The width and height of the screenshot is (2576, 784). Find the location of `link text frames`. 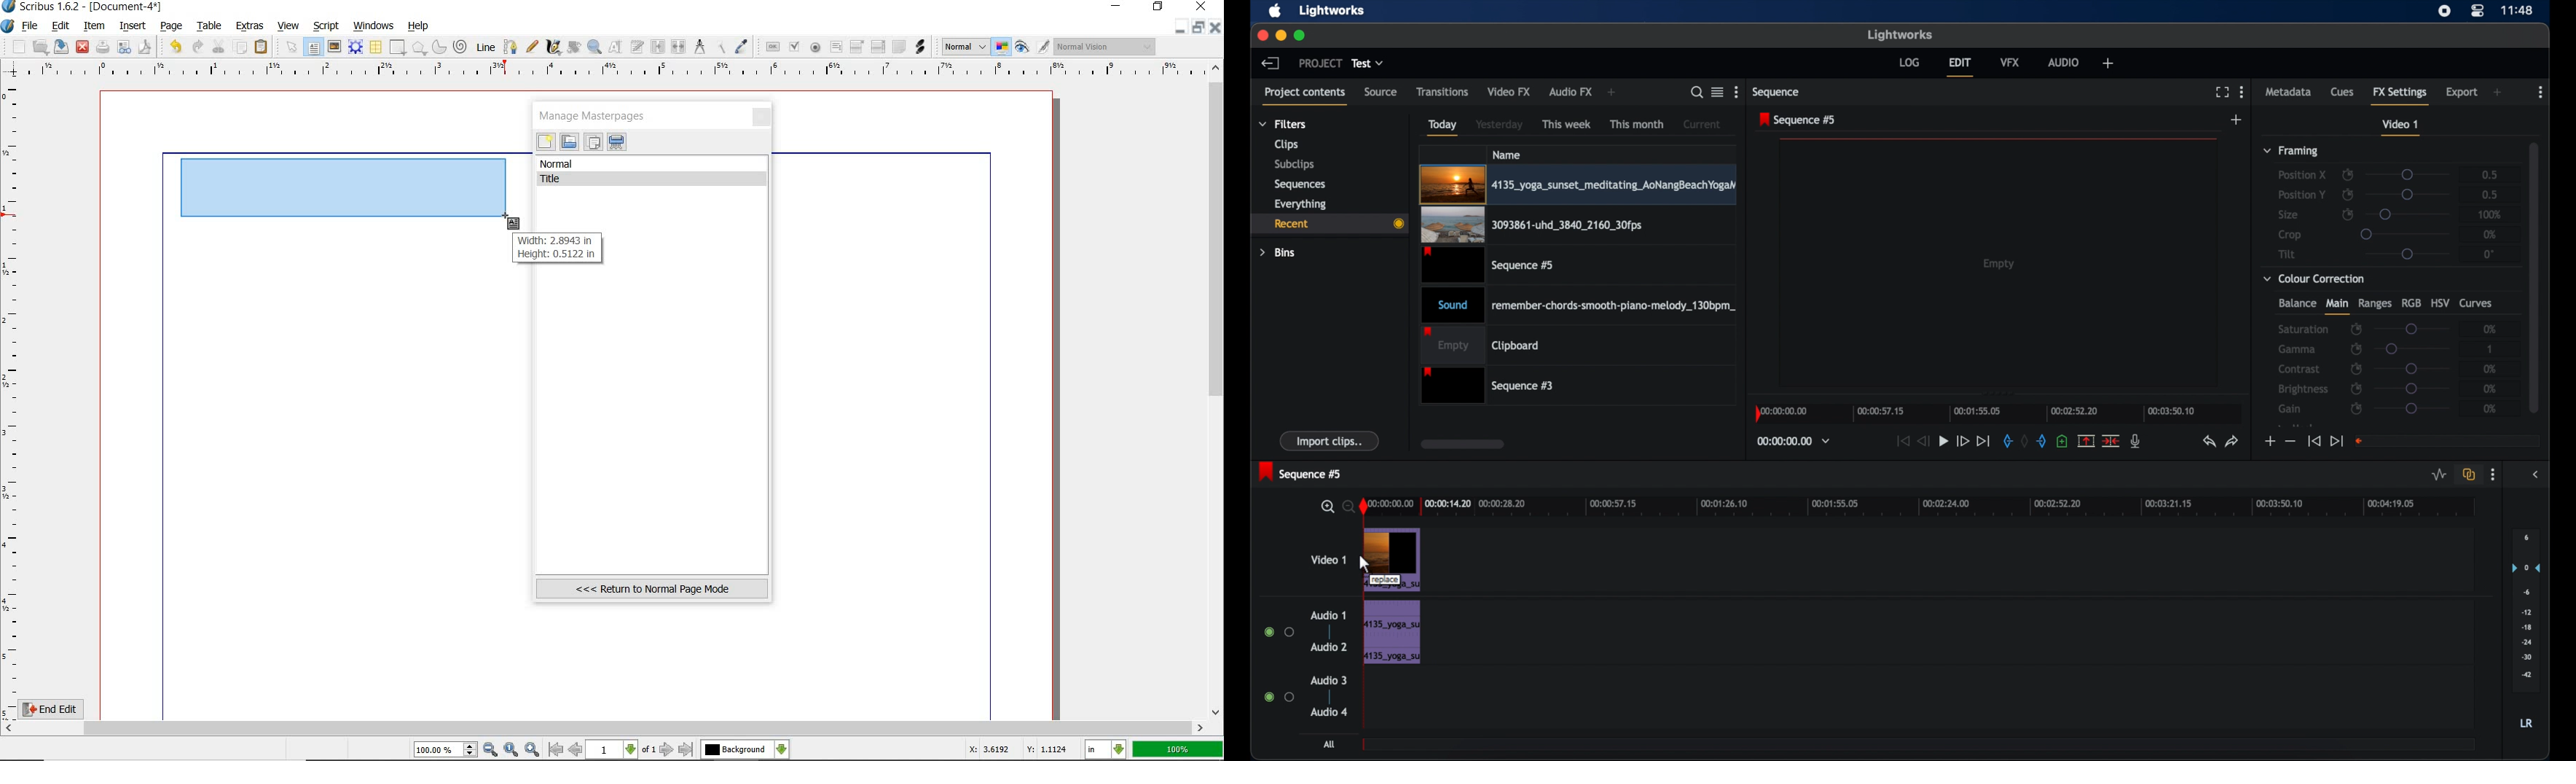

link text frames is located at coordinates (656, 46).